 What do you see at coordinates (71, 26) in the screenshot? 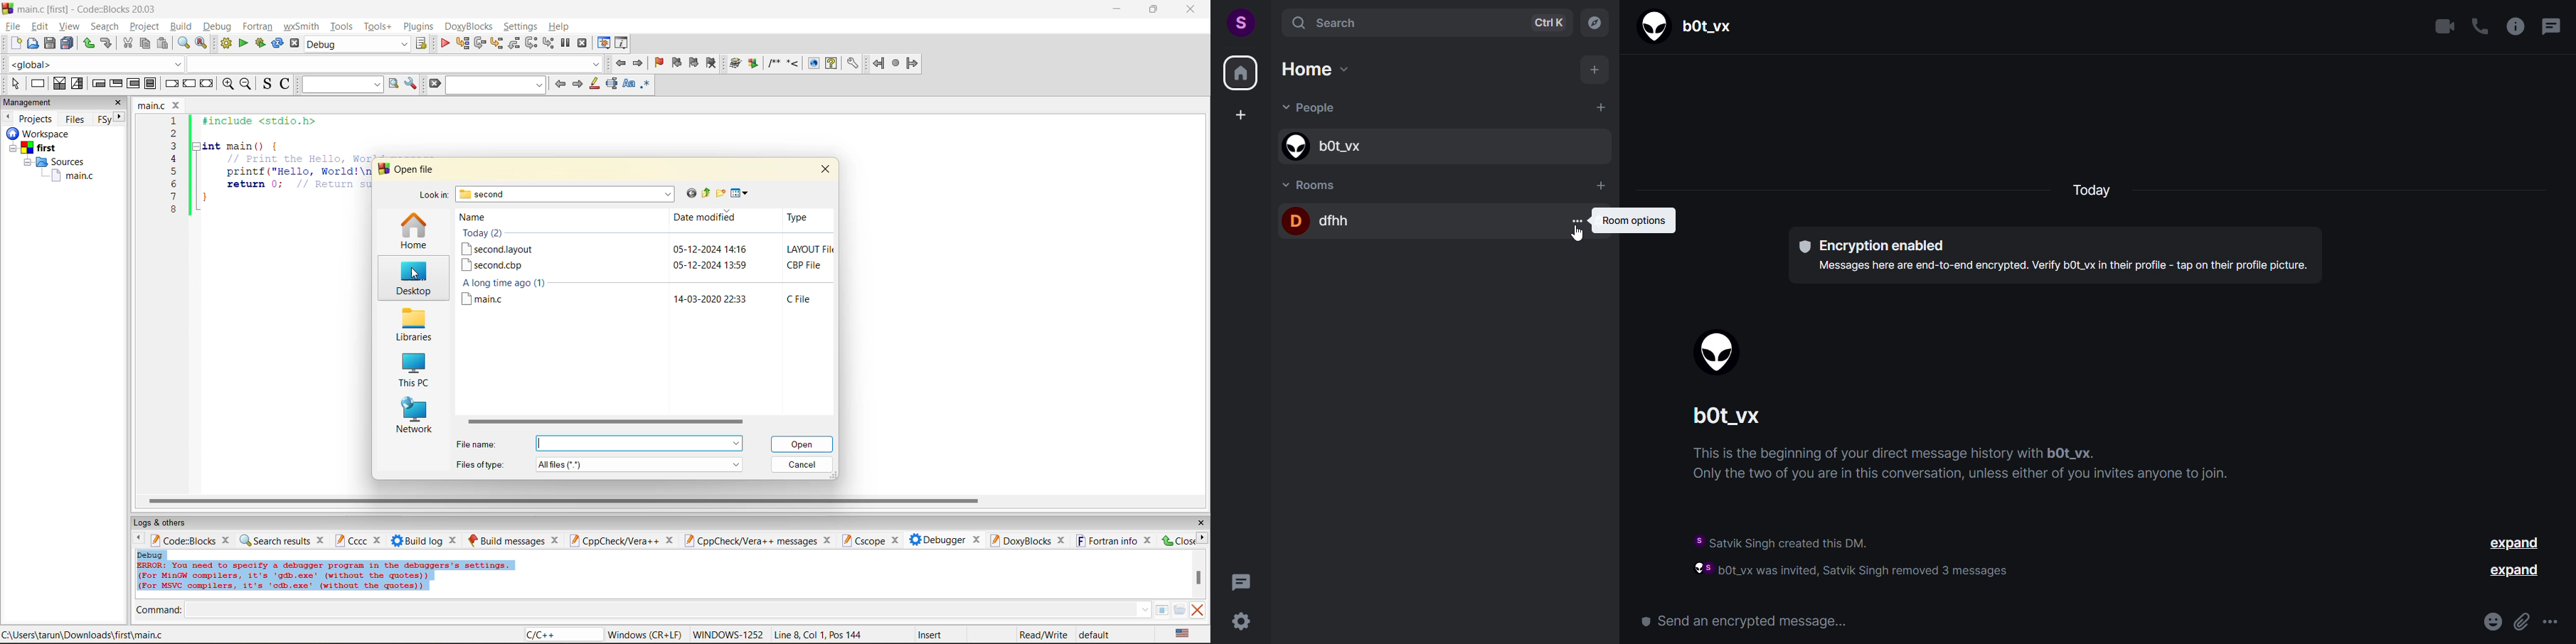
I see `view` at bounding box center [71, 26].